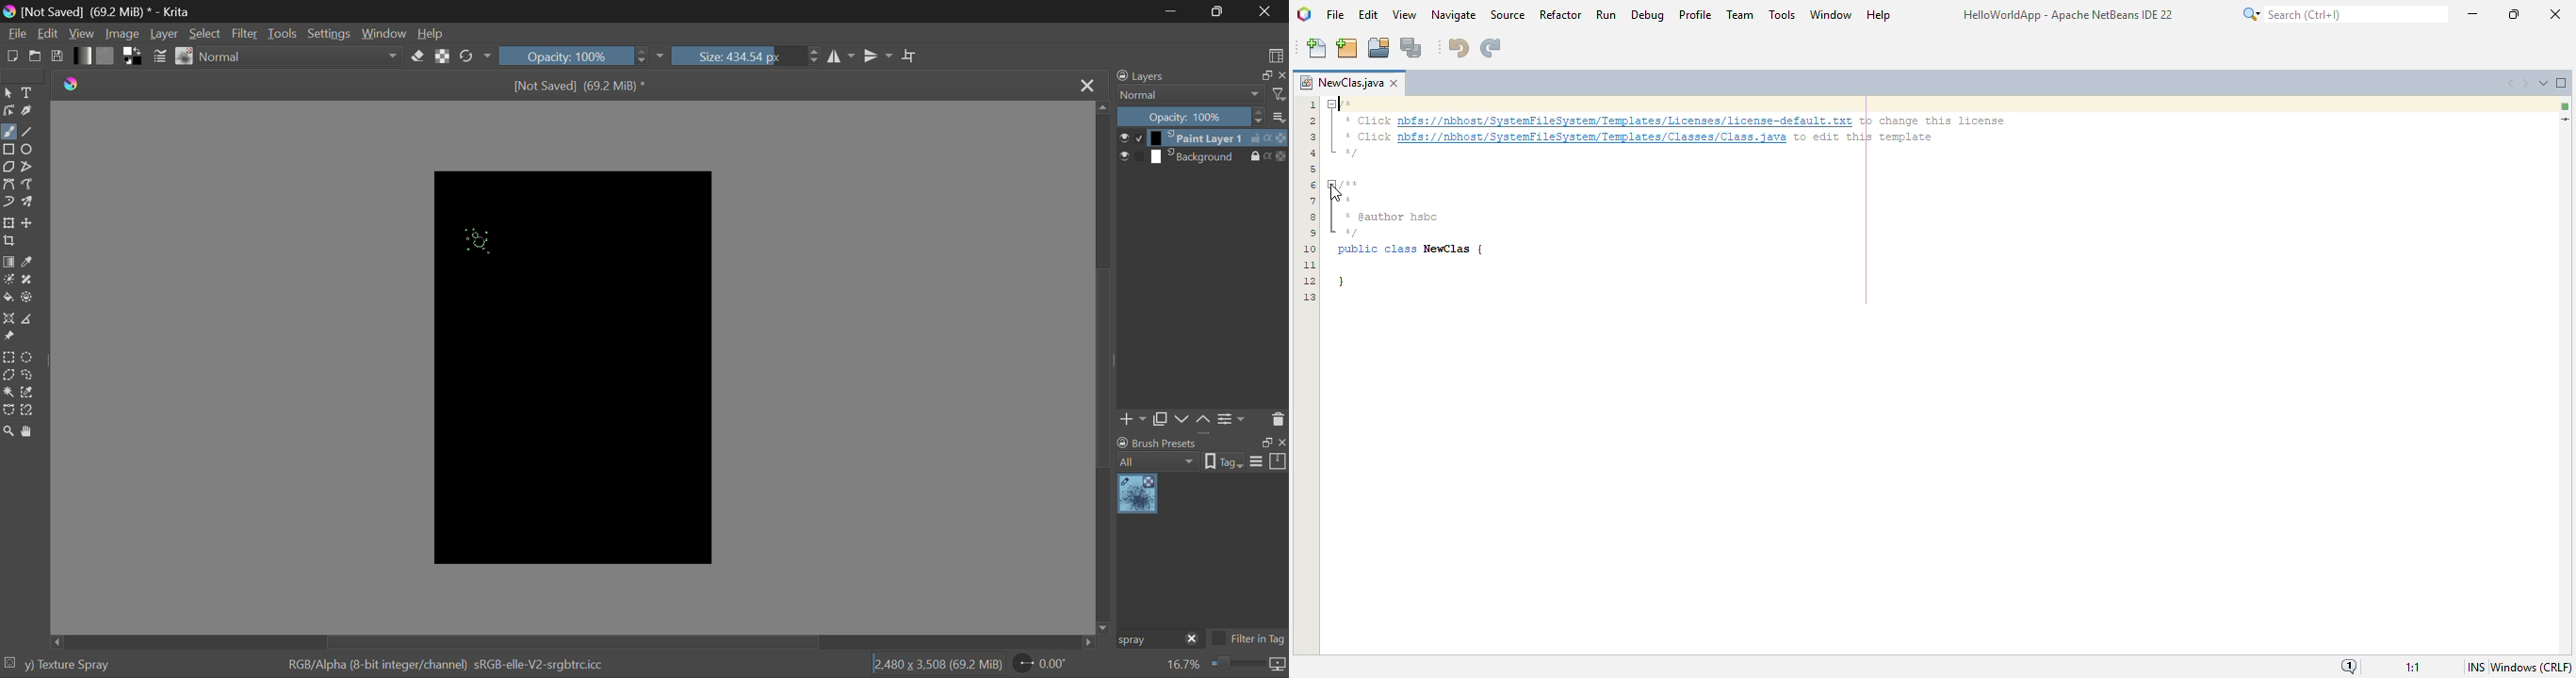 The width and height of the screenshot is (2576, 700). Describe the element at coordinates (2474, 667) in the screenshot. I see `insert mode` at that location.